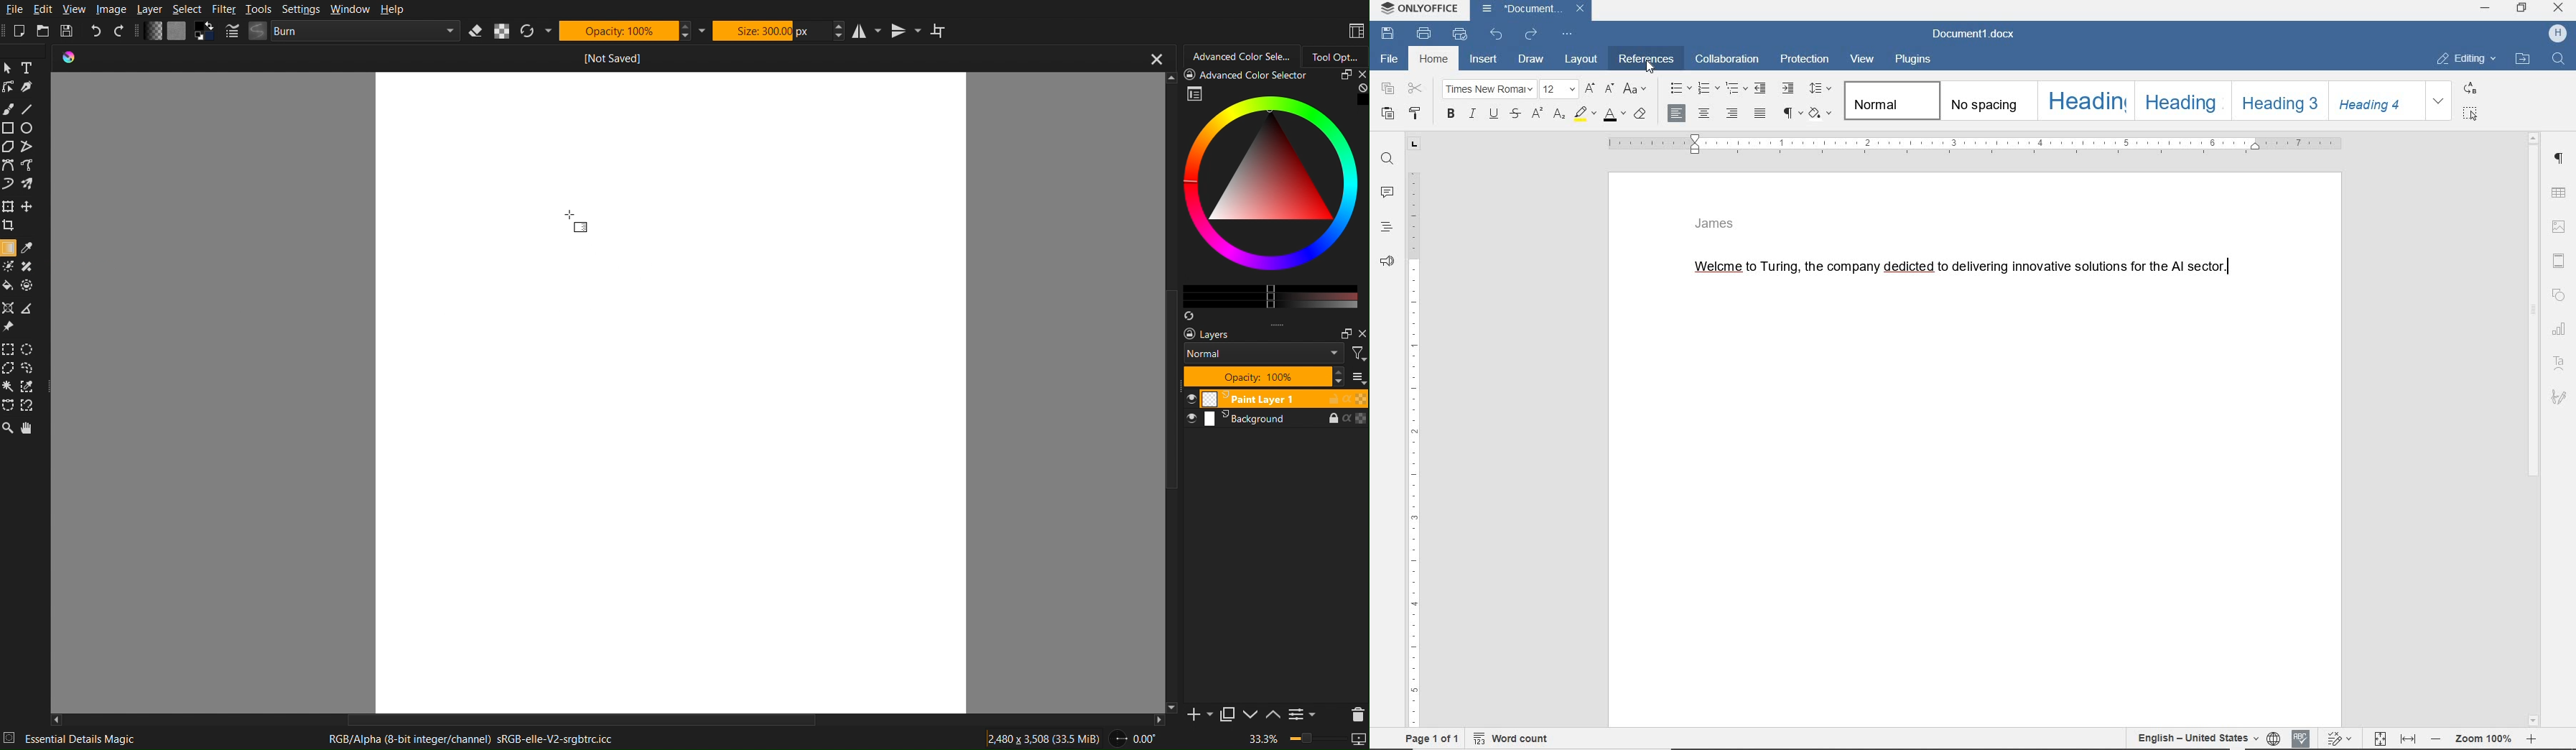 The width and height of the screenshot is (2576, 756). What do you see at coordinates (1709, 89) in the screenshot?
I see `numbering` at bounding box center [1709, 89].